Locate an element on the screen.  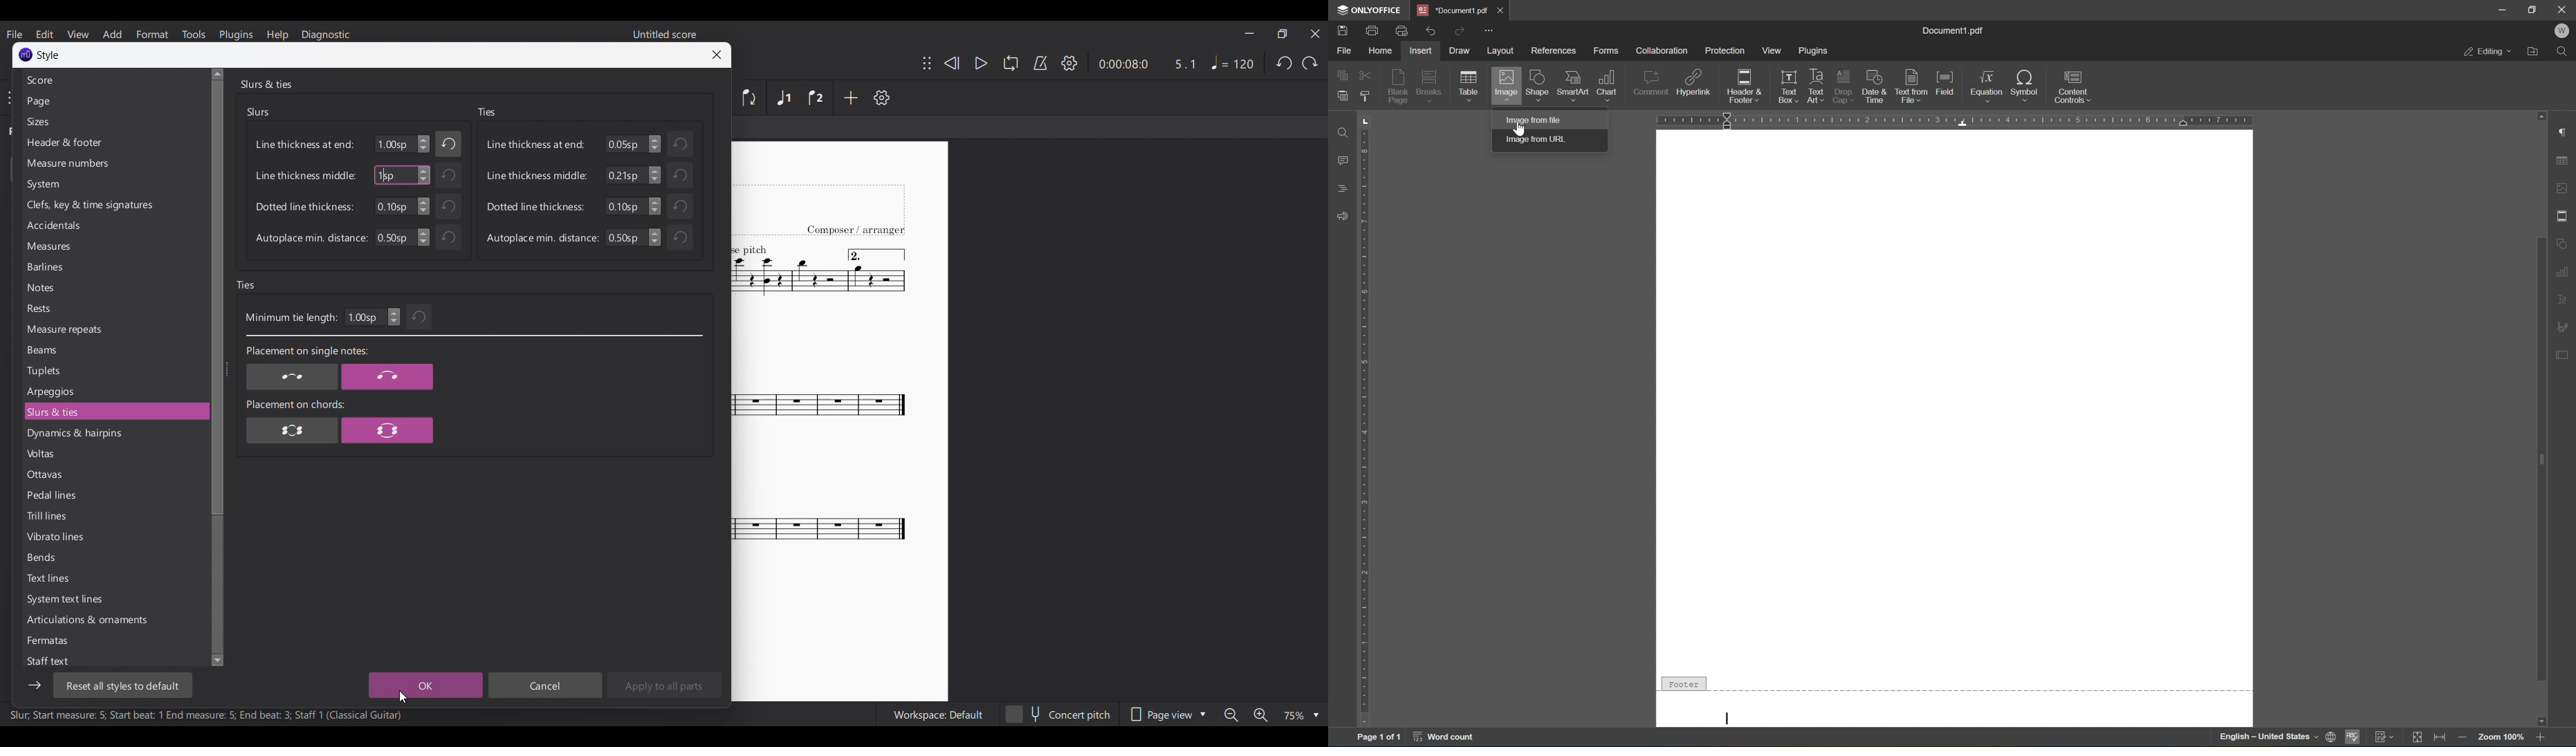
image from url is located at coordinates (1539, 138).